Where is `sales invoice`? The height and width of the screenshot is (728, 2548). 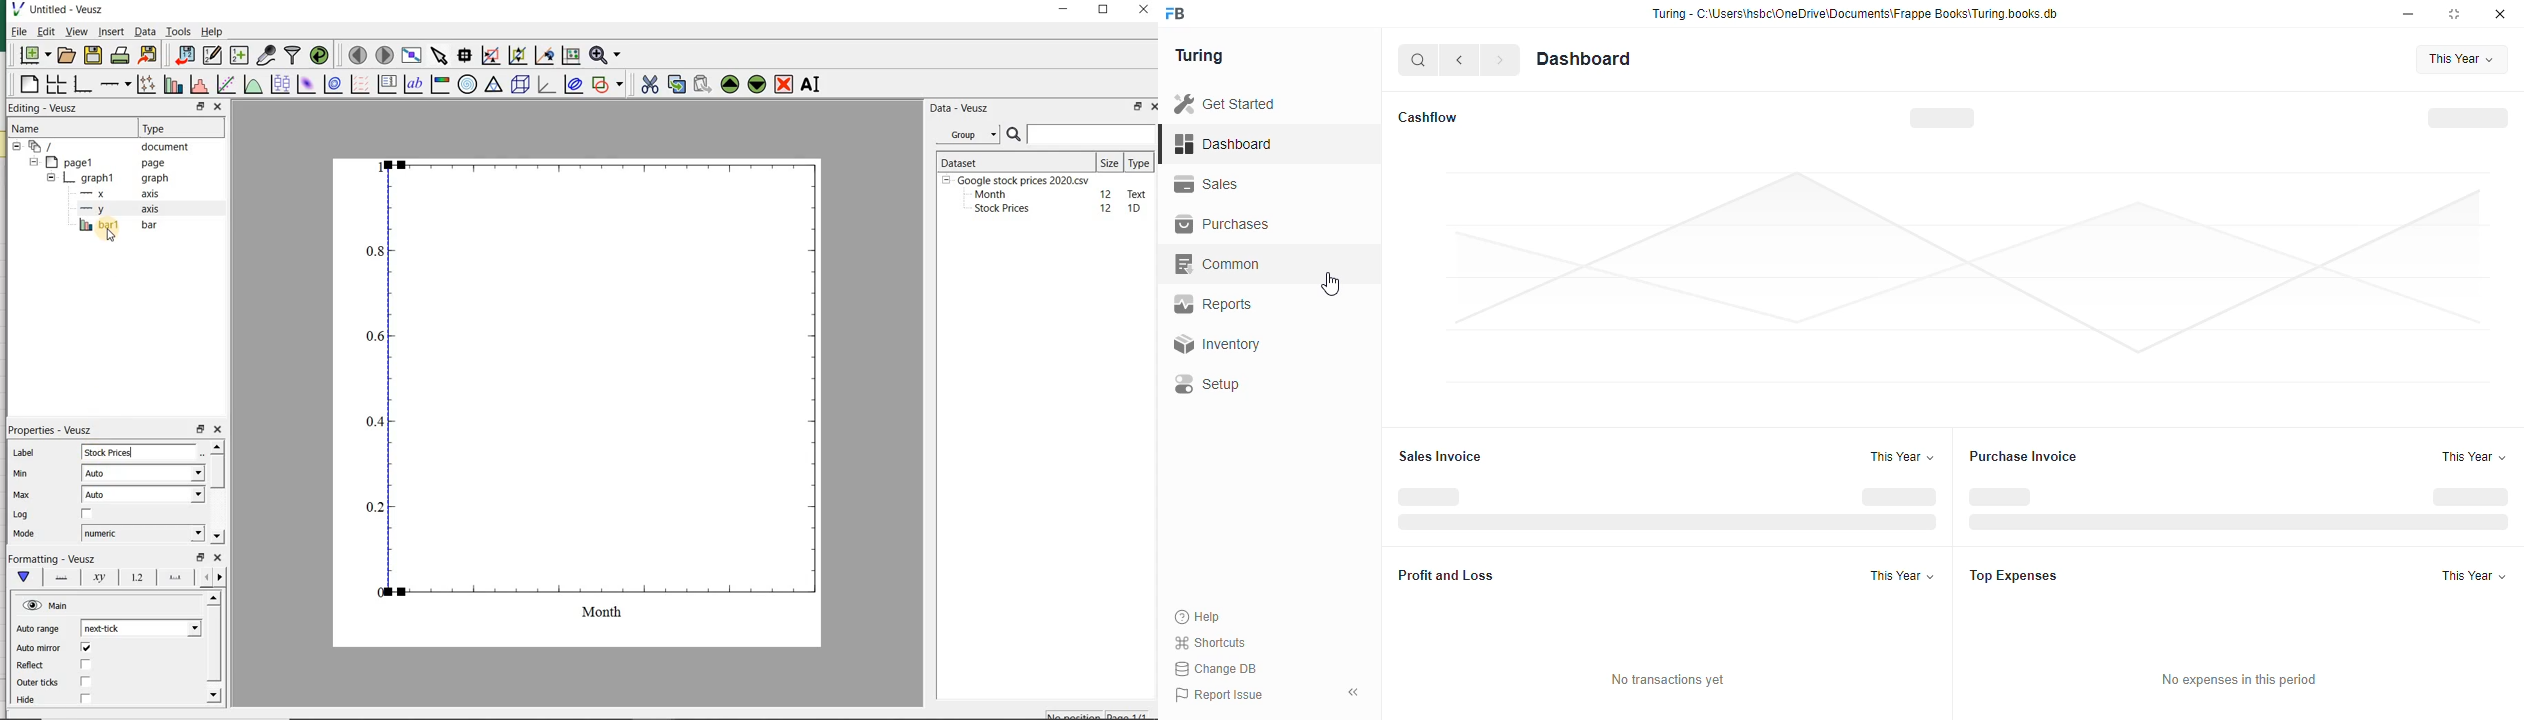
sales invoice is located at coordinates (1441, 456).